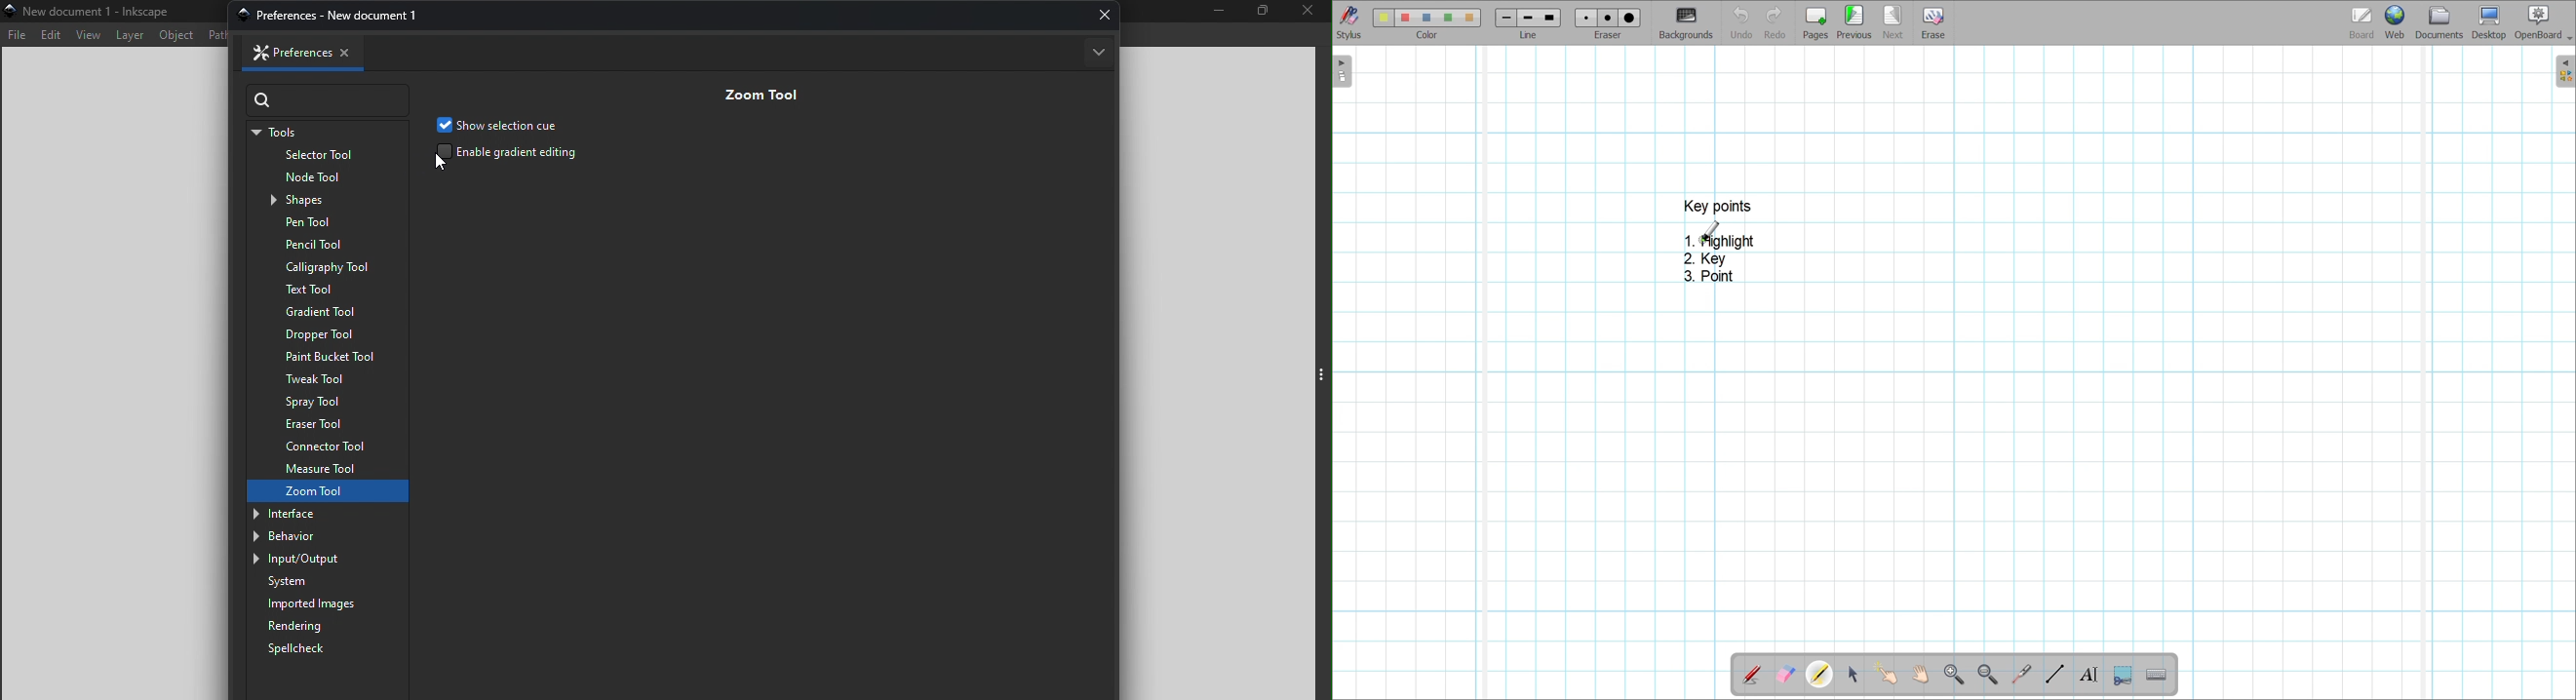 Image resolution: width=2576 pixels, height=700 pixels. Describe the element at coordinates (322, 267) in the screenshot. I see `Calligraphy tool` at that location.